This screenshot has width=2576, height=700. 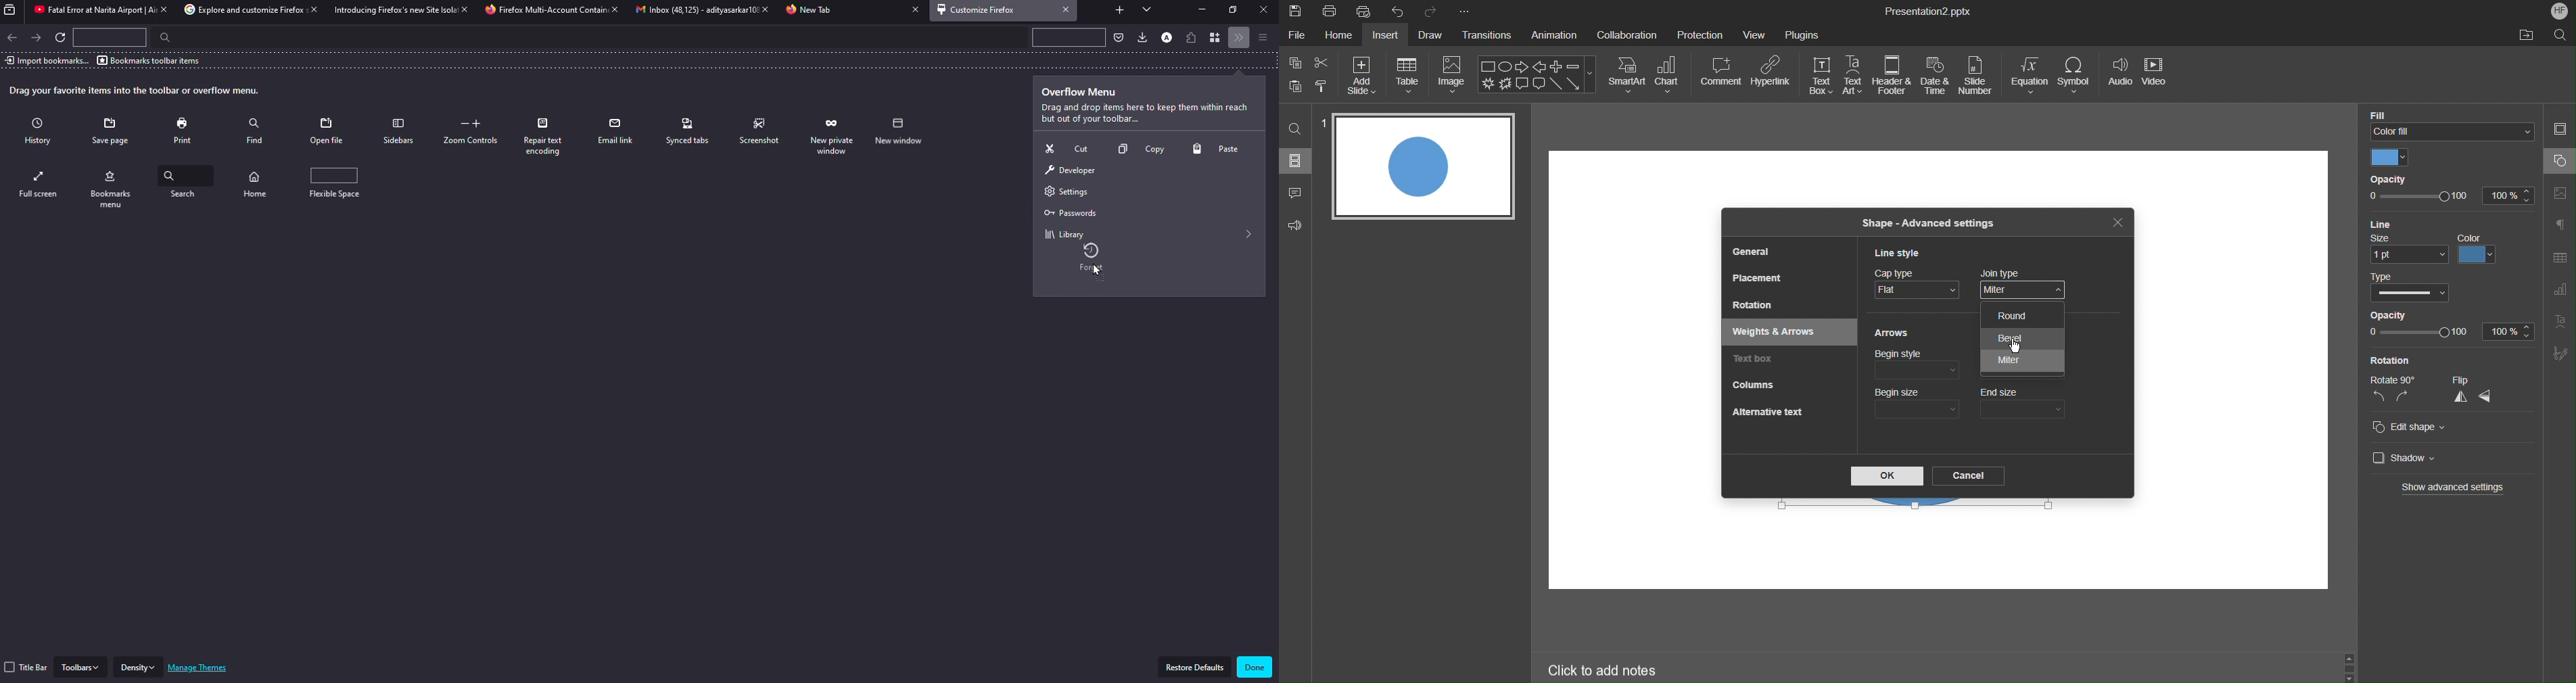 I want to click on Shape Menu, so click(x=1537, y=75).